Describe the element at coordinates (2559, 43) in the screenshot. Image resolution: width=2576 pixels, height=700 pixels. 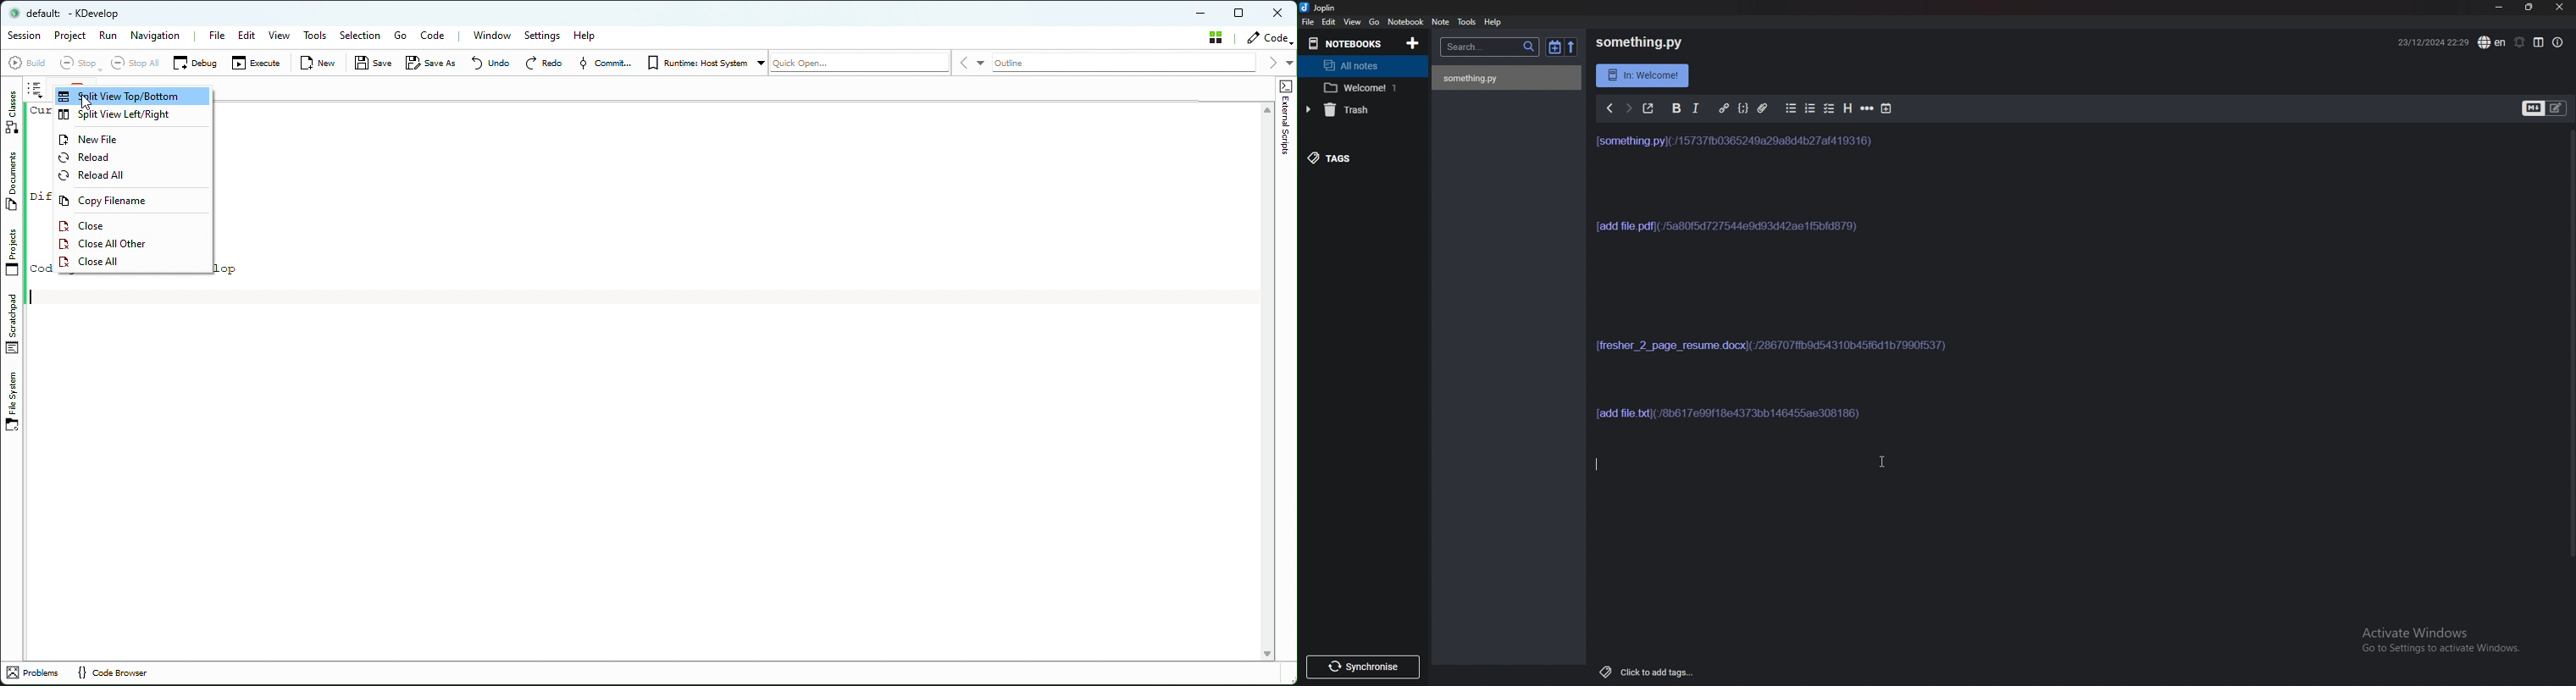
I see `Properties` at that location.